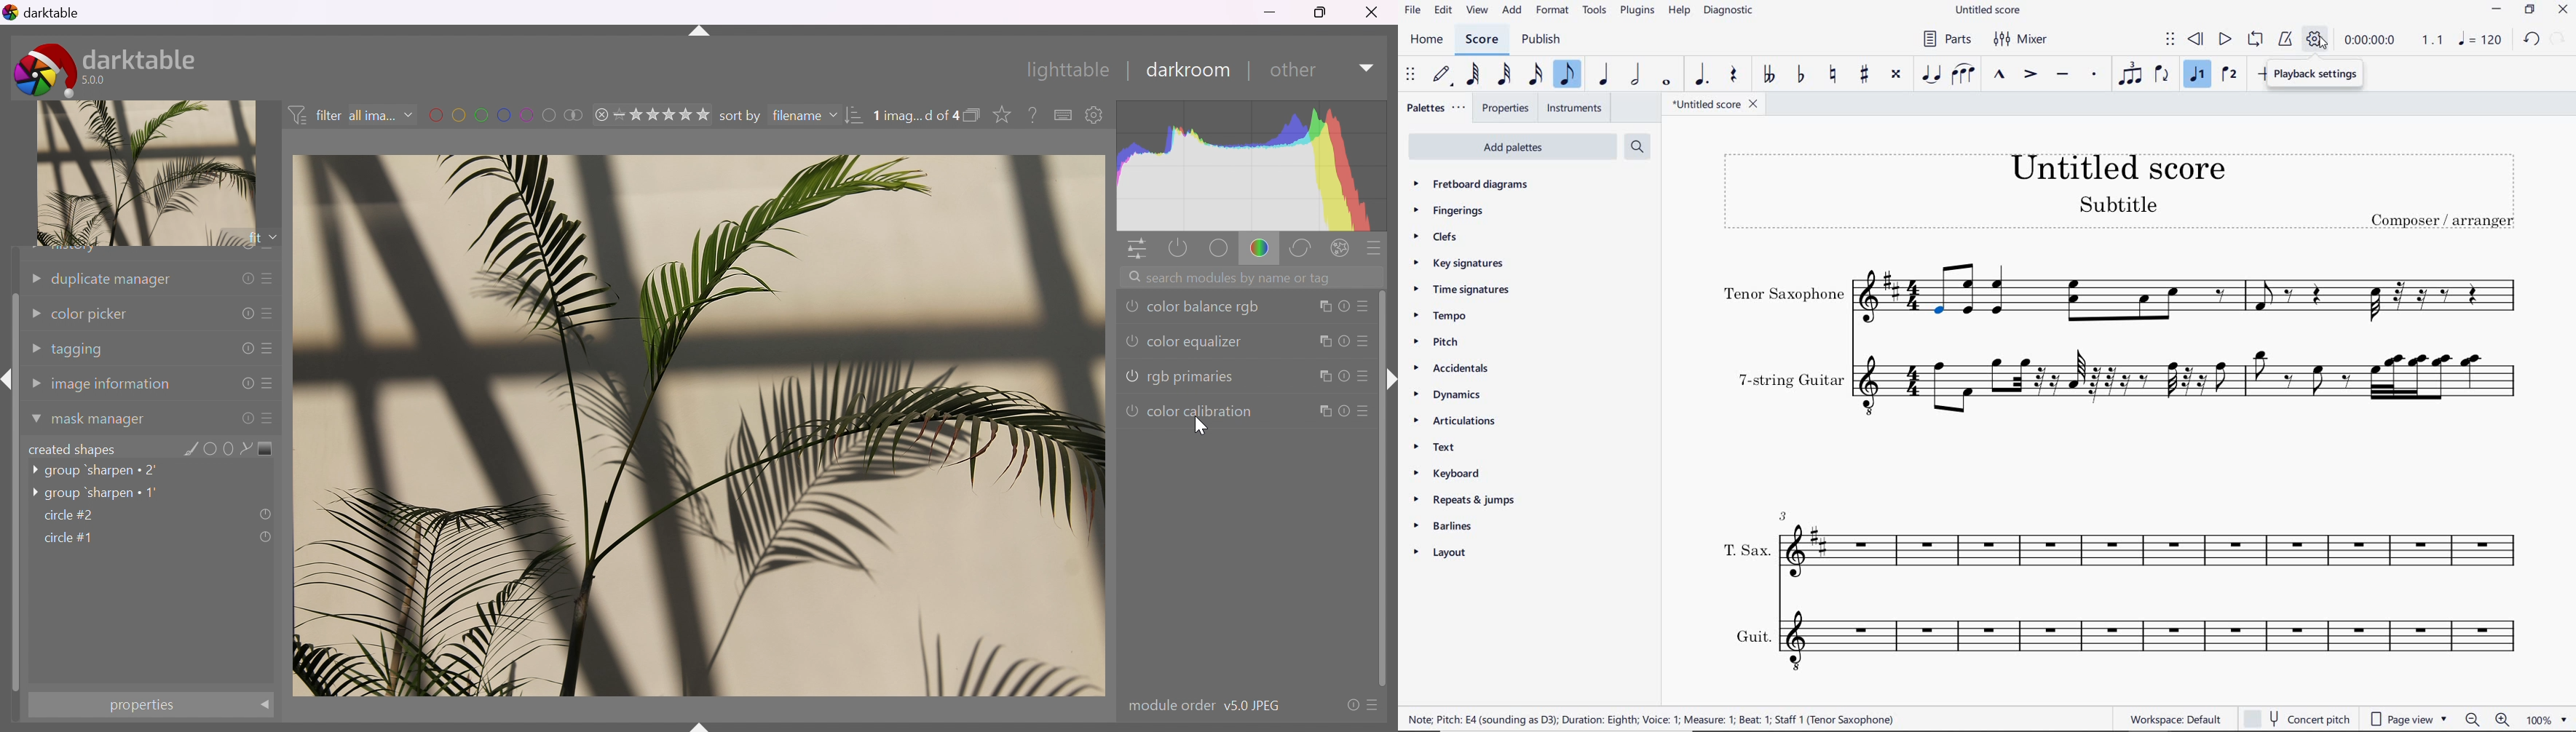 The height and width of the screenshot is (756, 2576). What do you see at coordinates (1413, 12) in the screenshot?
I see `FILE` at bounding box center [1413, 12].